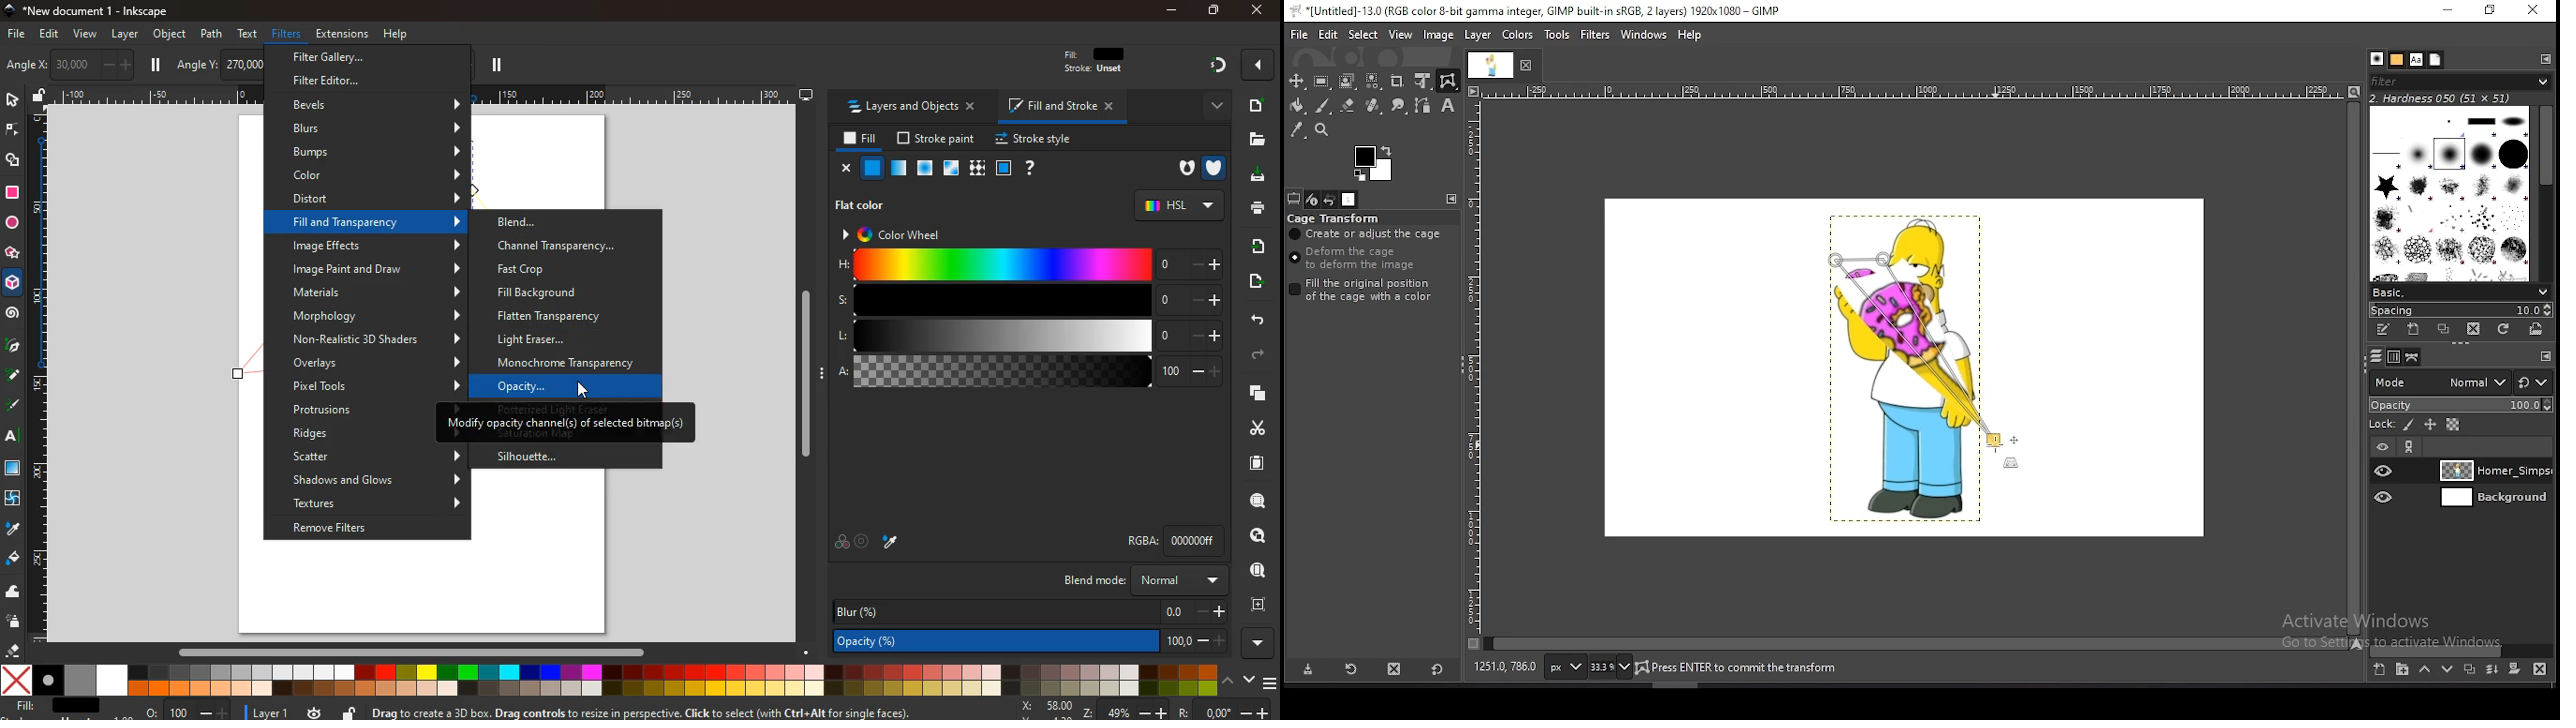 This screenshot has height=728, width=2576. Describe the element at coordinates (2532, 12) in the screenshot. I see `close window` at that location.